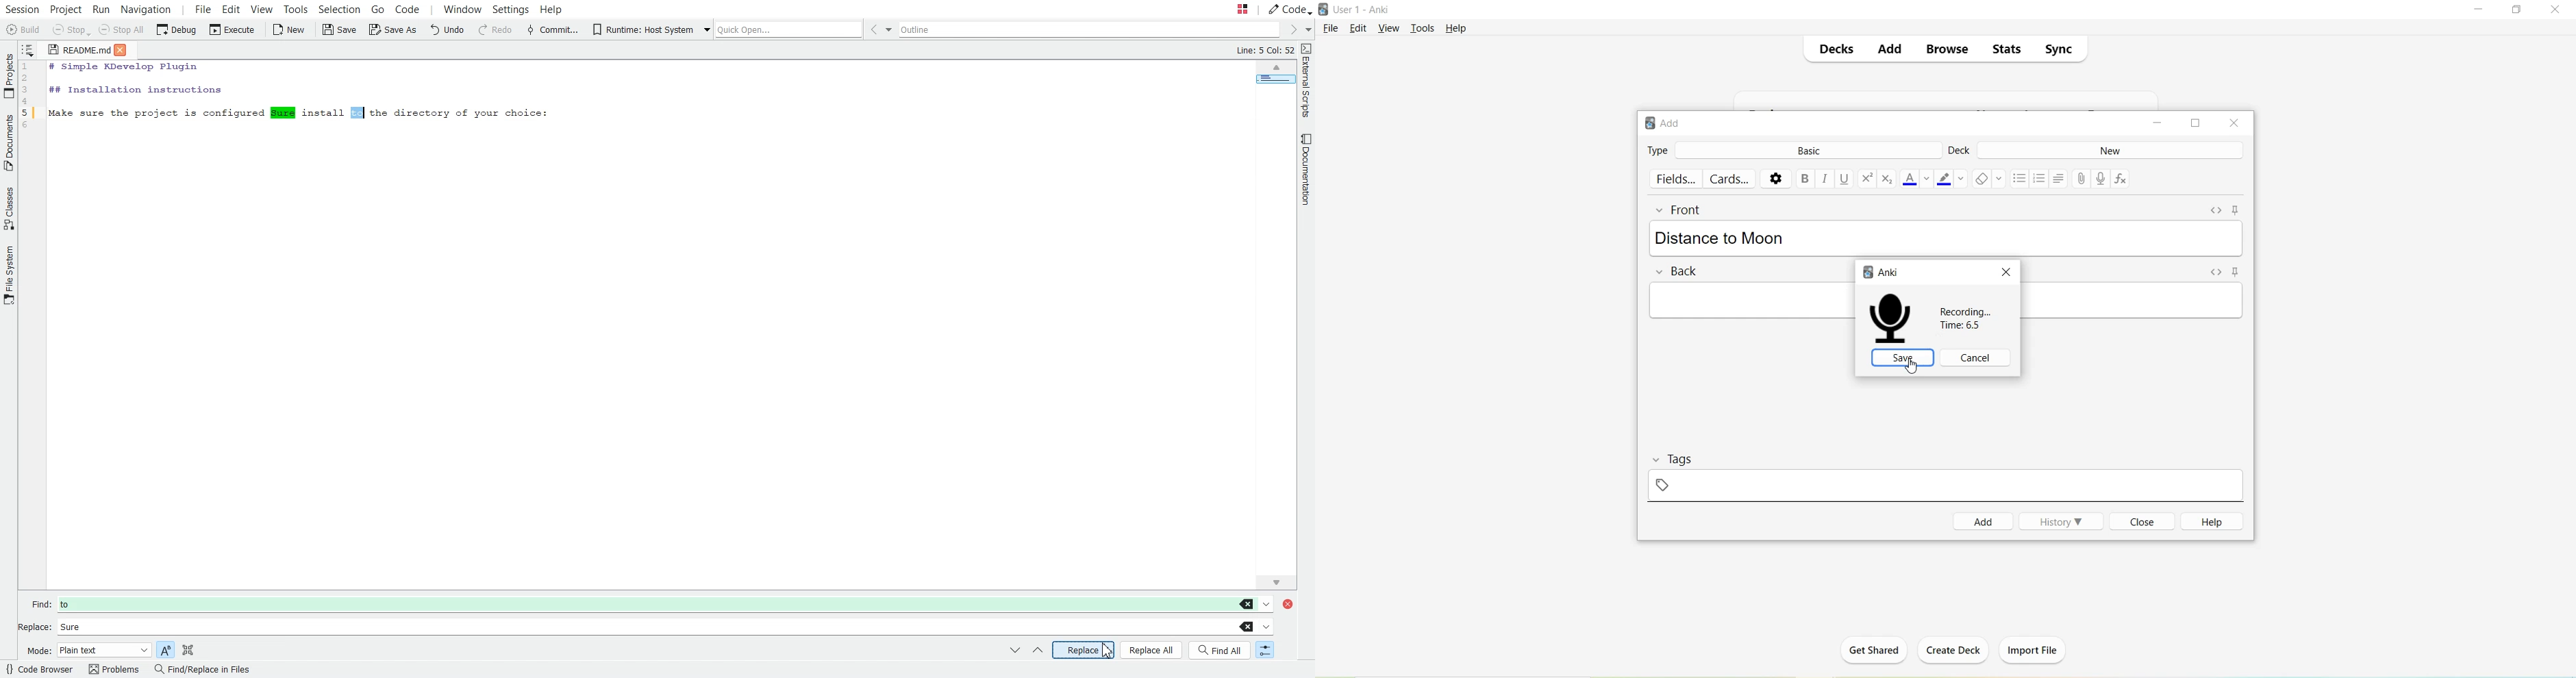 Image resolution: width=2576 pixels, height=700 pixels. I want to click on Attach pictures/audio/video, so click(2081, 178).